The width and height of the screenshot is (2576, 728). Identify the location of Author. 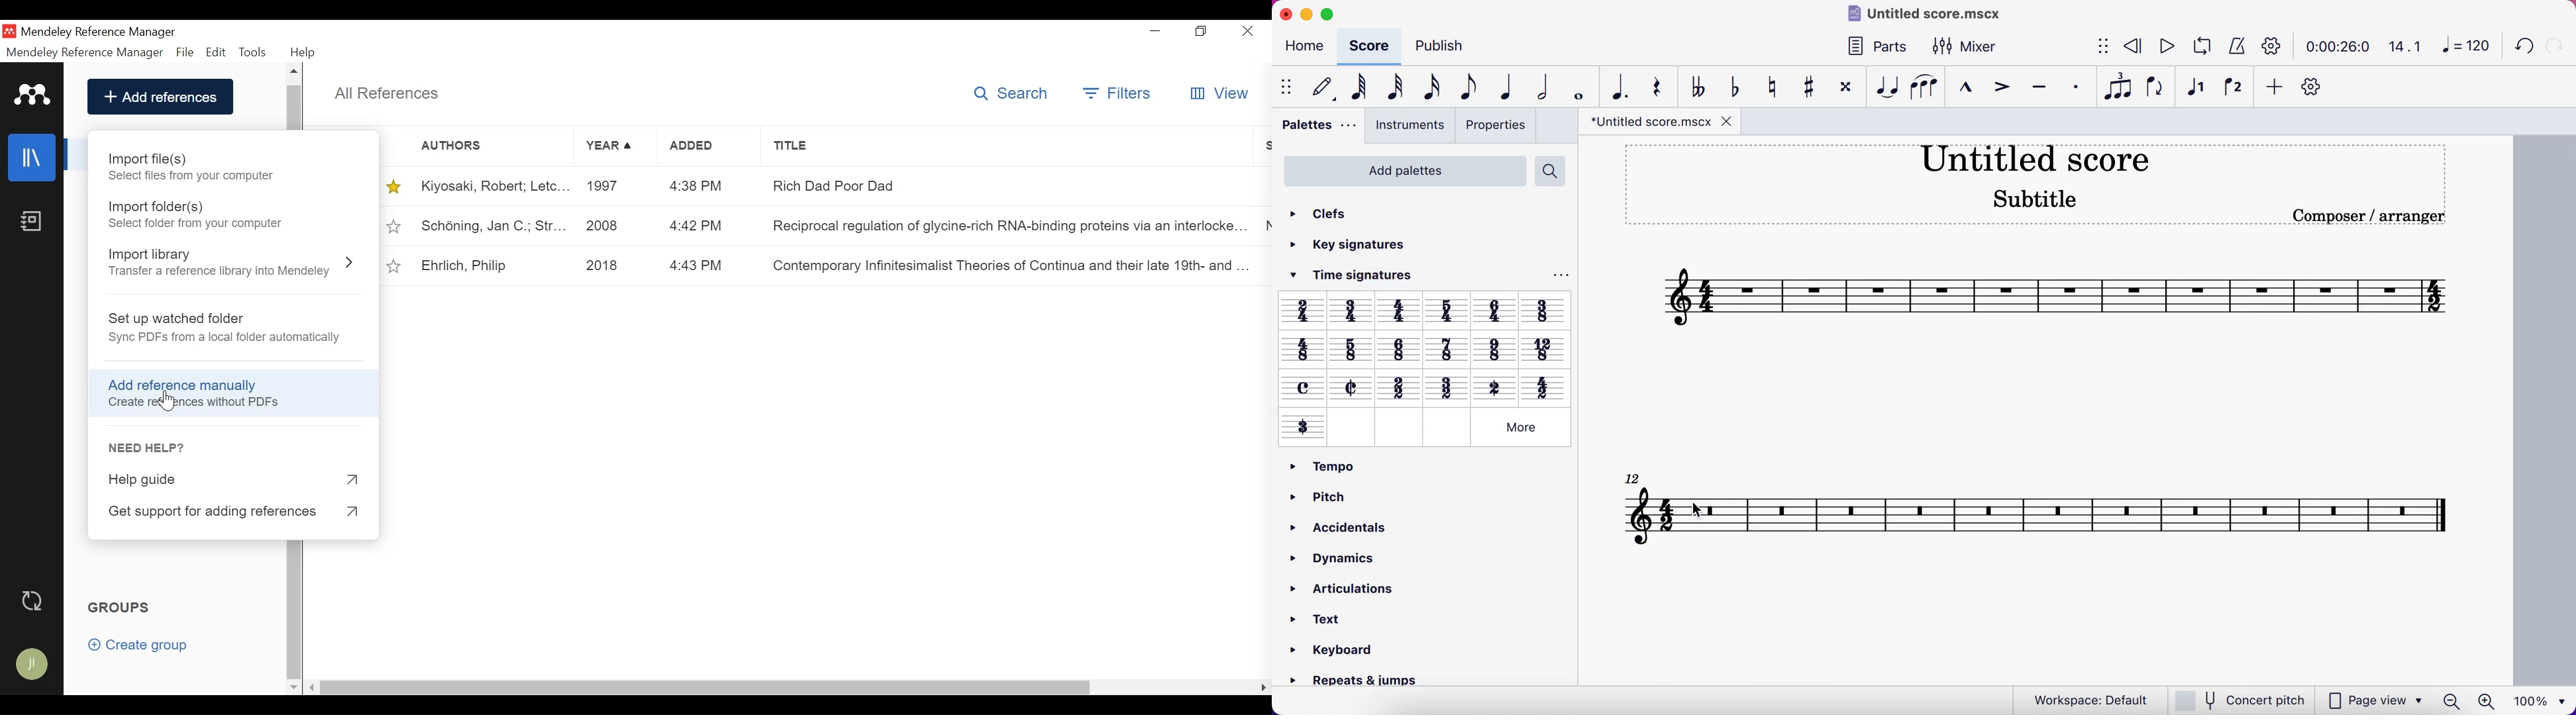
(476, 145).